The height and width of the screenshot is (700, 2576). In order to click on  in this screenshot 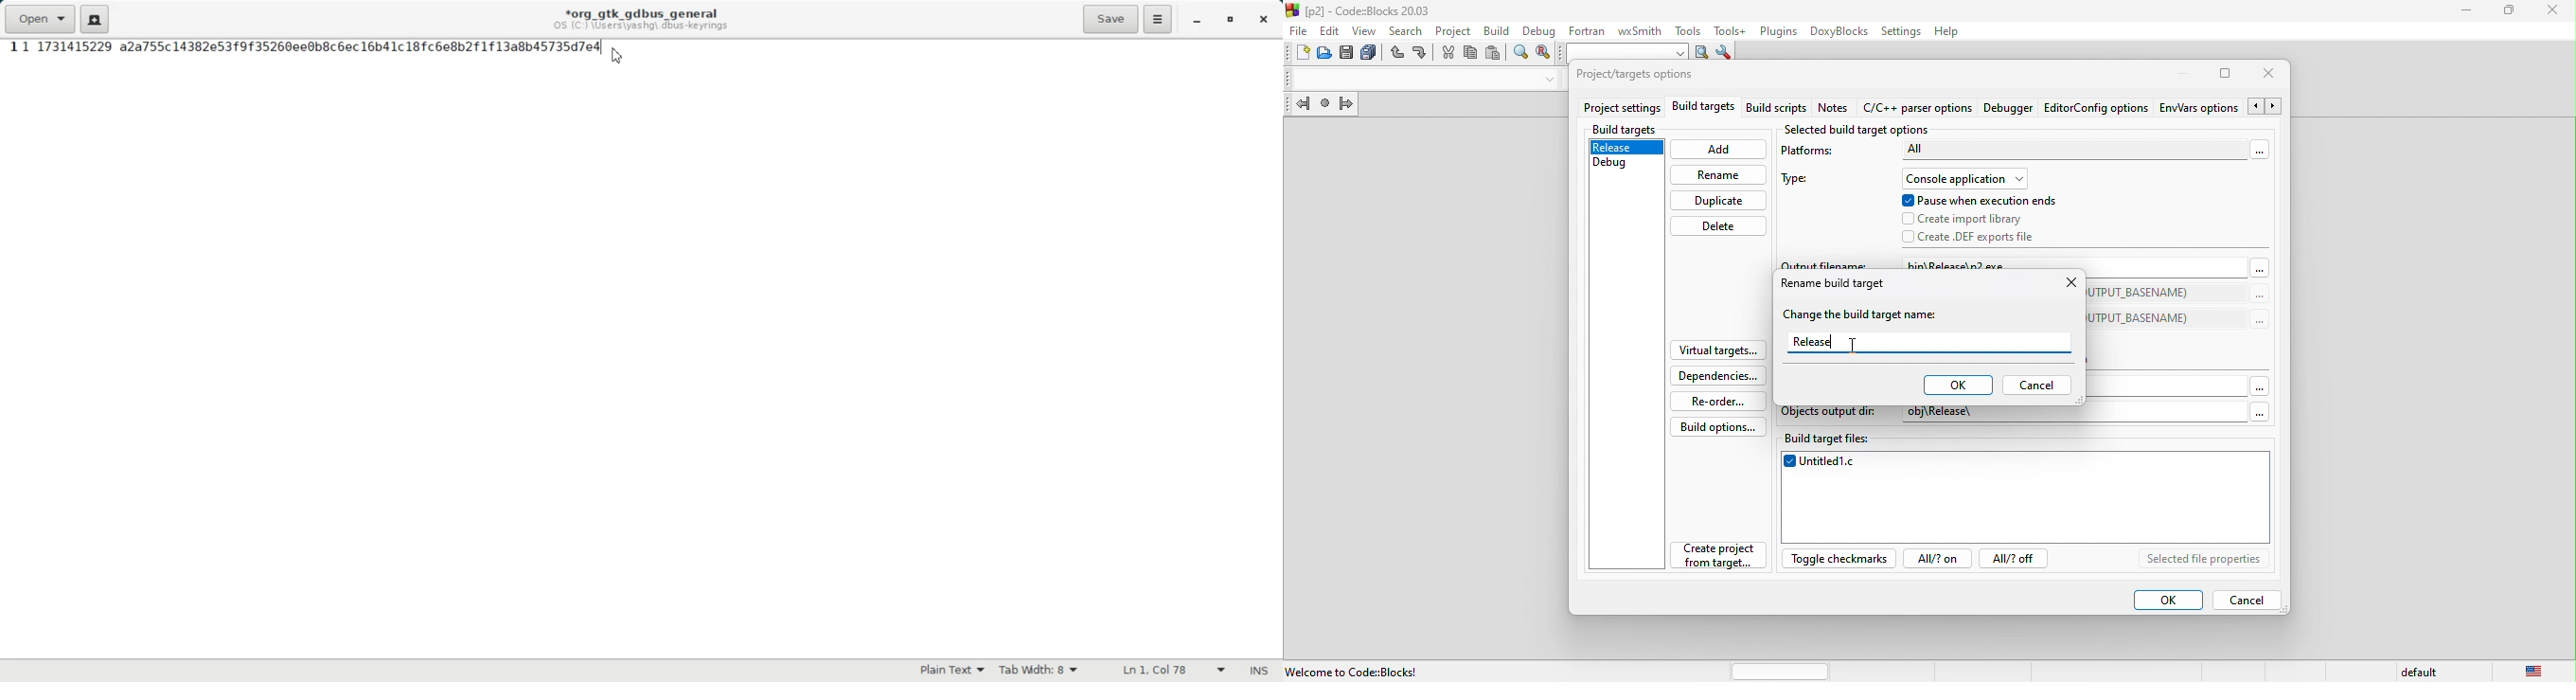, I will do `click(2254, 411)`.